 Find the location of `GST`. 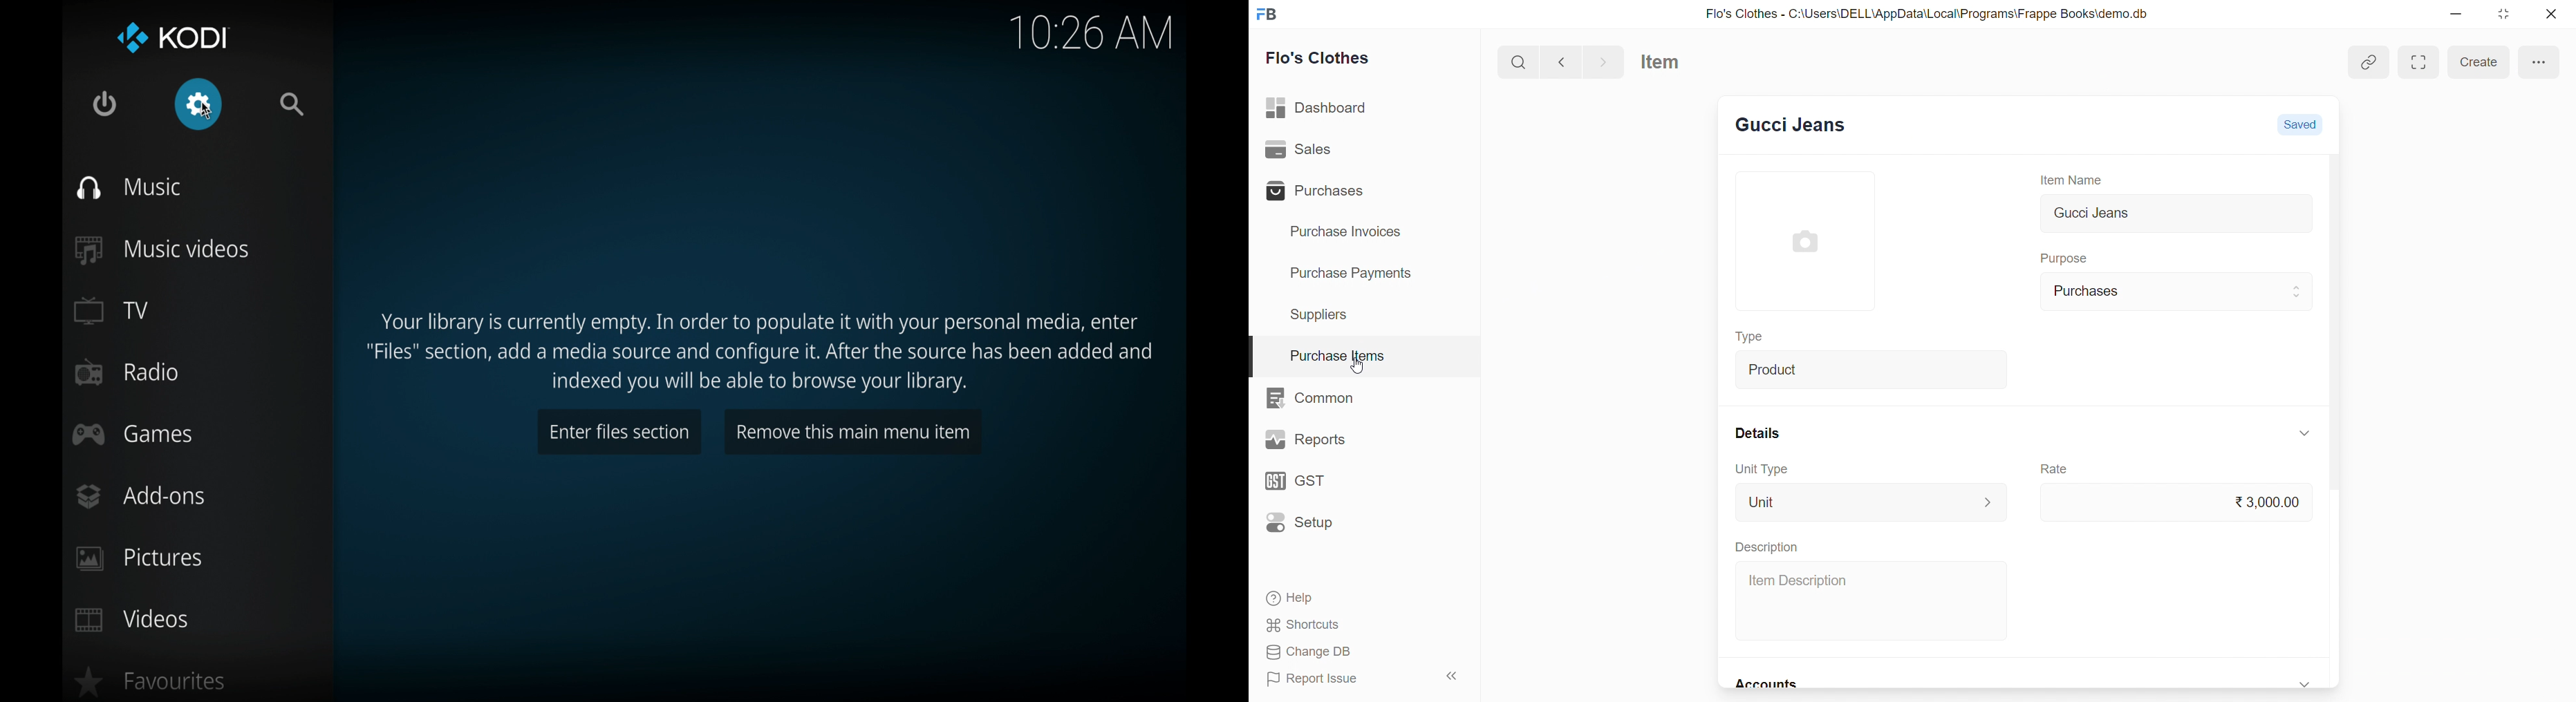

GST is located at coordinates (1314, 483).